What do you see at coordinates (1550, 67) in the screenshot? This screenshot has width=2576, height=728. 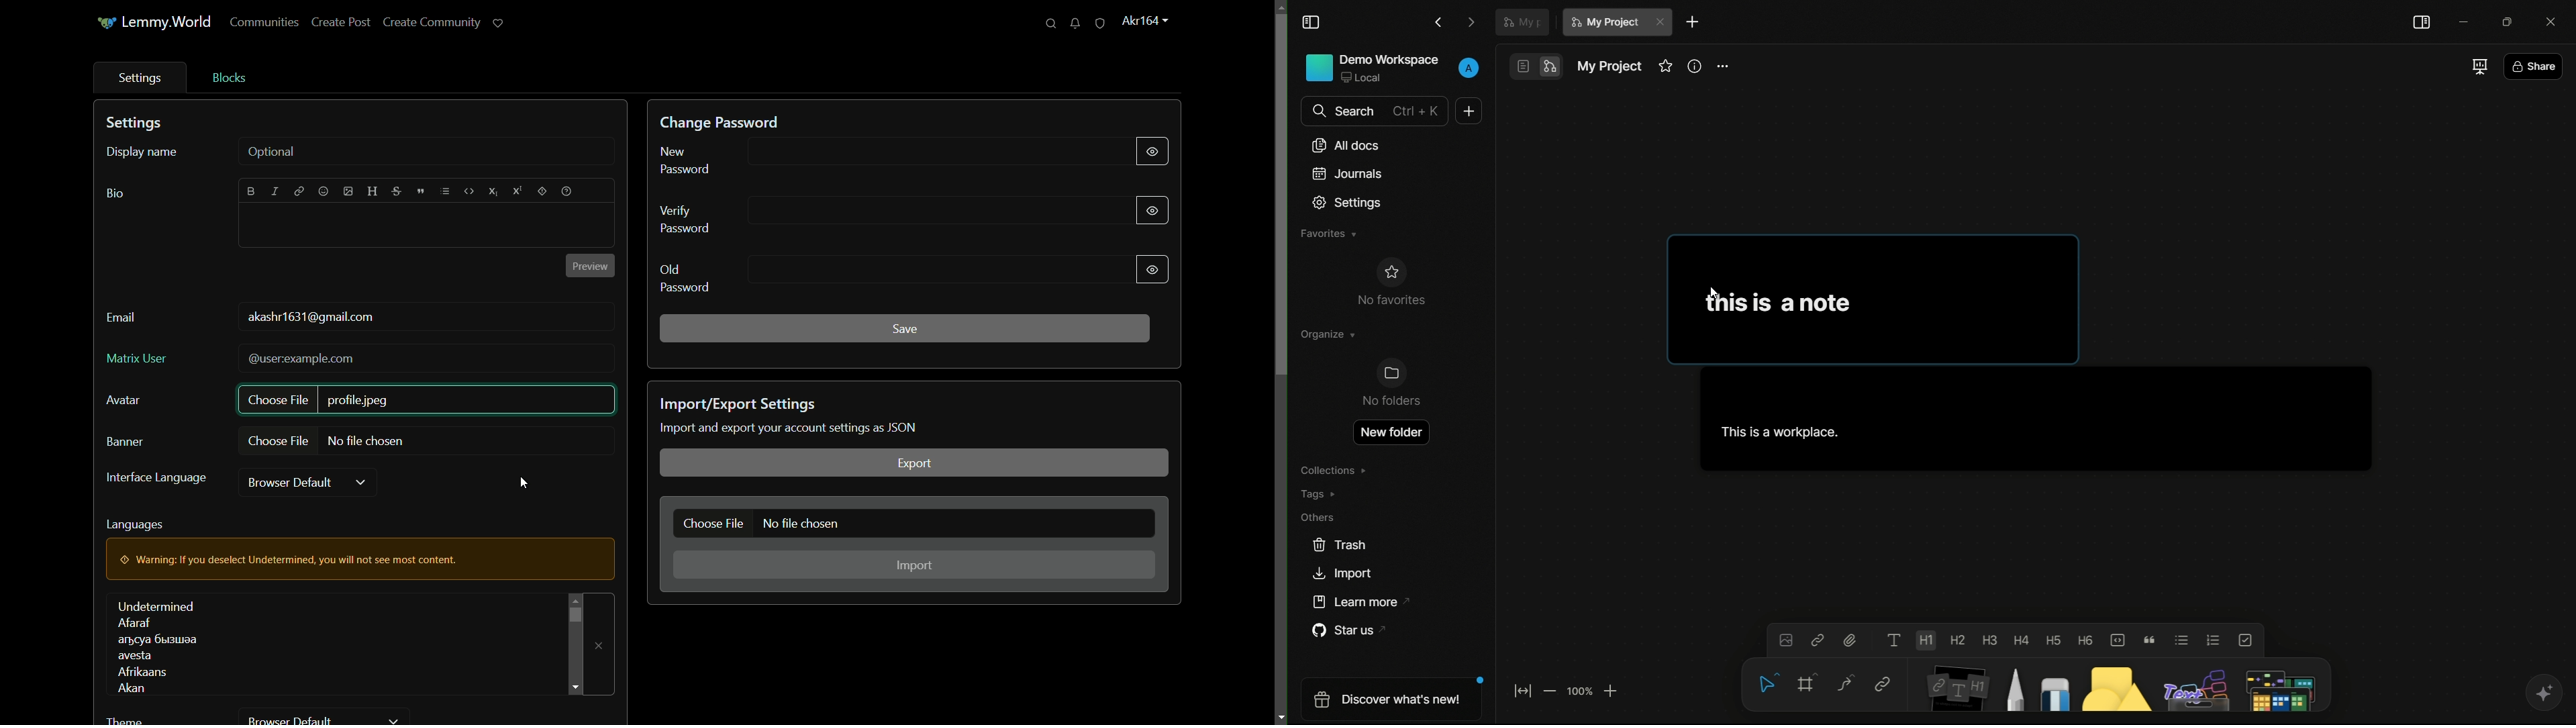 I see `edgeless mode` at bounding box center [1550, 67].